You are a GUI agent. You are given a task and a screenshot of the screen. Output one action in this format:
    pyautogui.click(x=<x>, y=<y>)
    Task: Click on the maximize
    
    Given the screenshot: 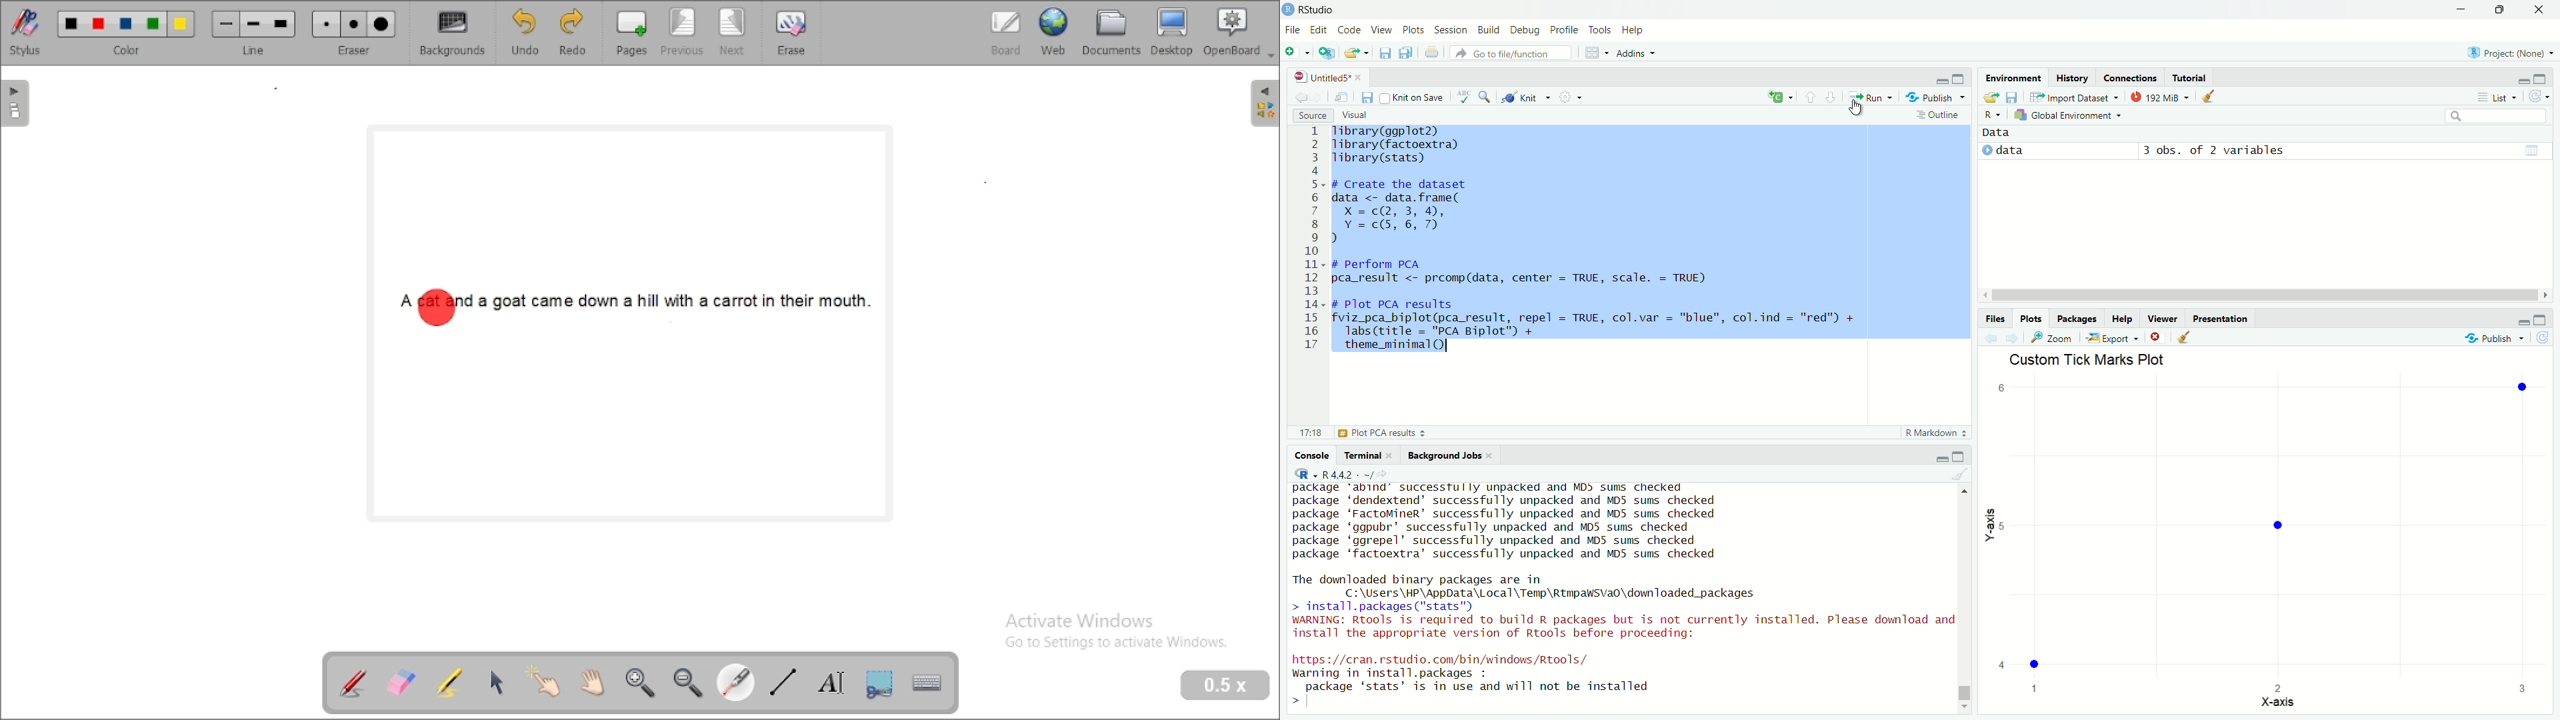 What is the action you would take?
    pyautogui.click(x=2541, y=78)
    